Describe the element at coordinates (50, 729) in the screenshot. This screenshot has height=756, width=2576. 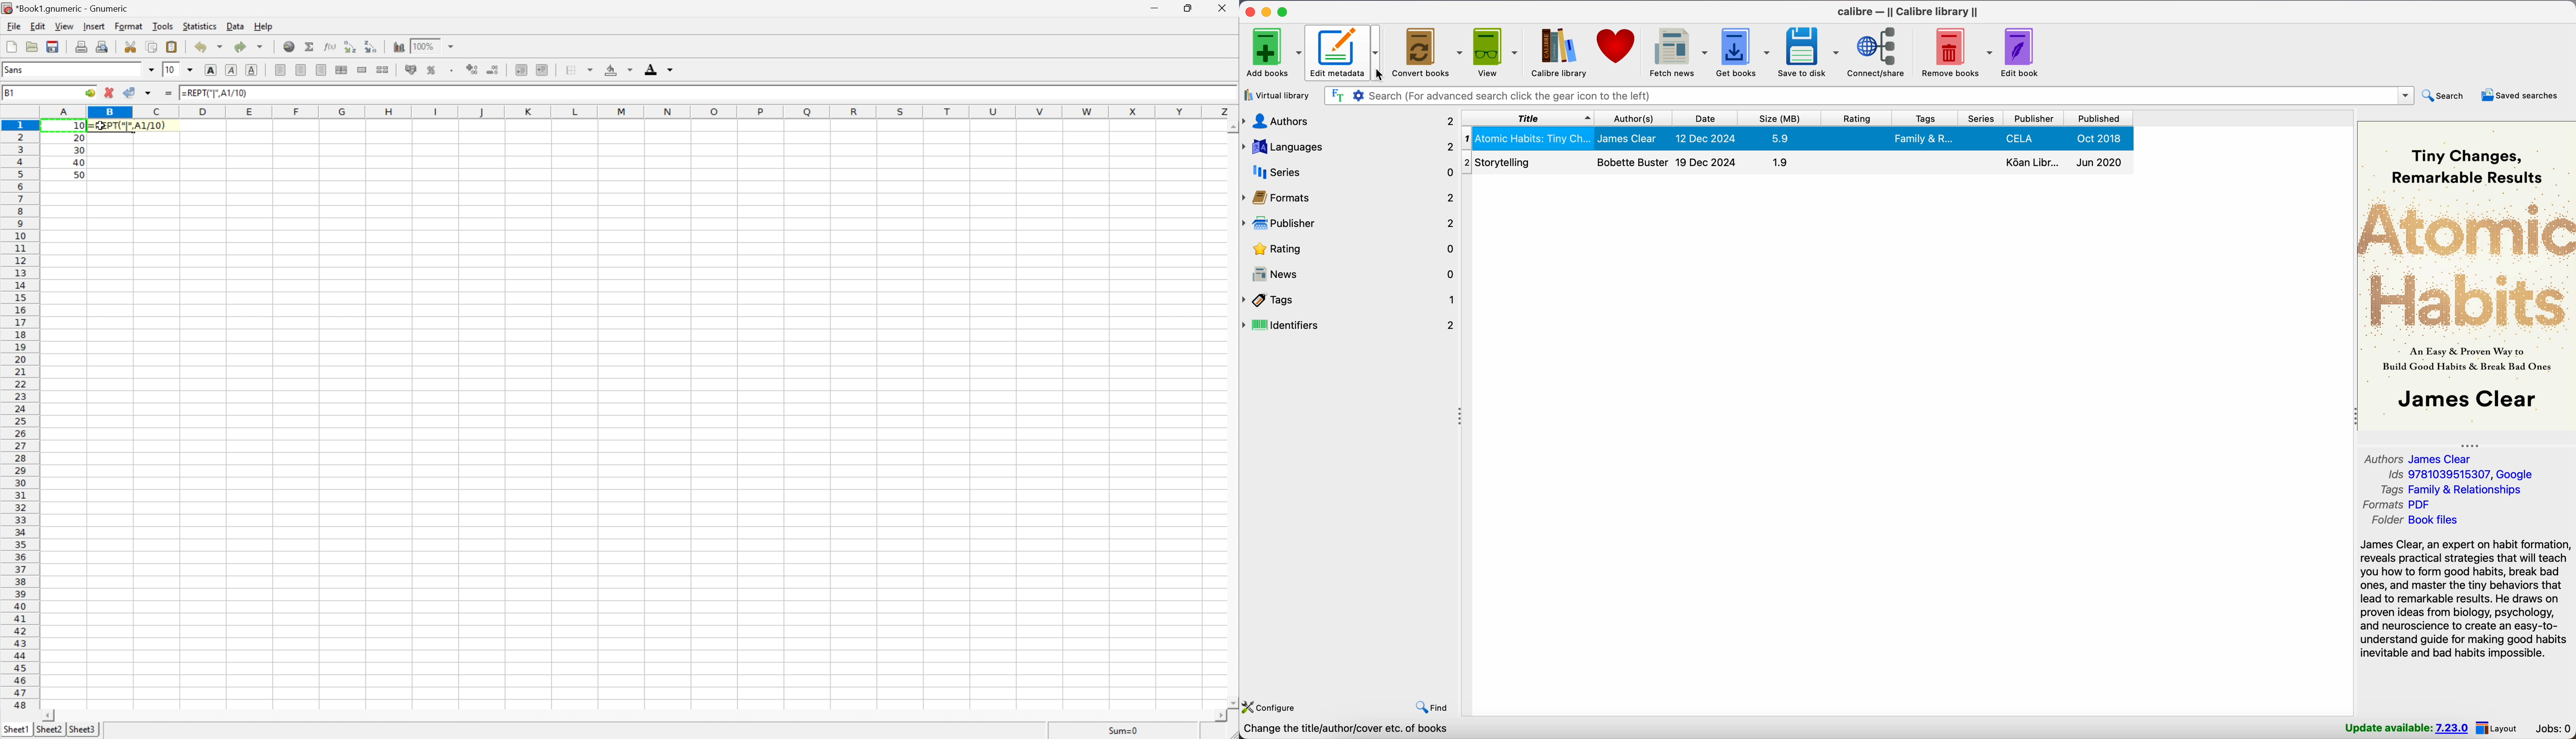
I see `Sheet2` at that location.